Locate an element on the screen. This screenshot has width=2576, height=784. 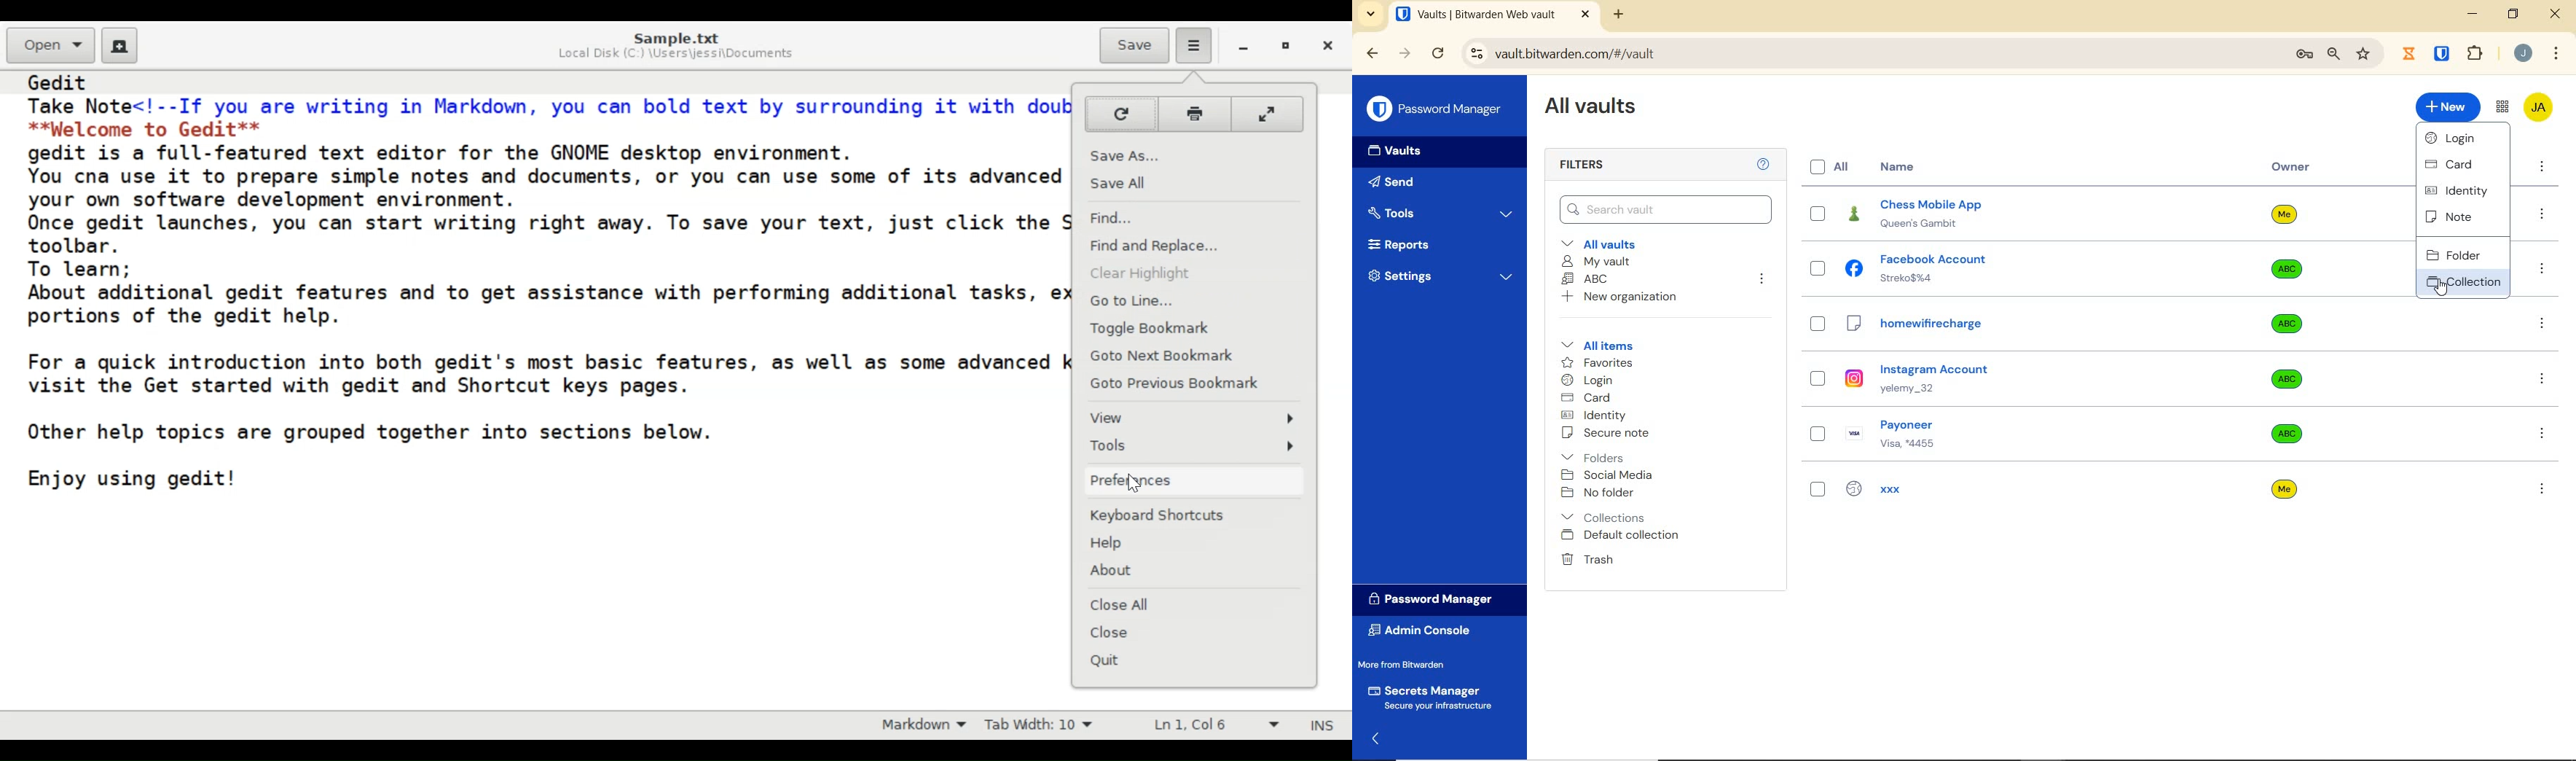
New organization is located at coordinates (1627, 298).